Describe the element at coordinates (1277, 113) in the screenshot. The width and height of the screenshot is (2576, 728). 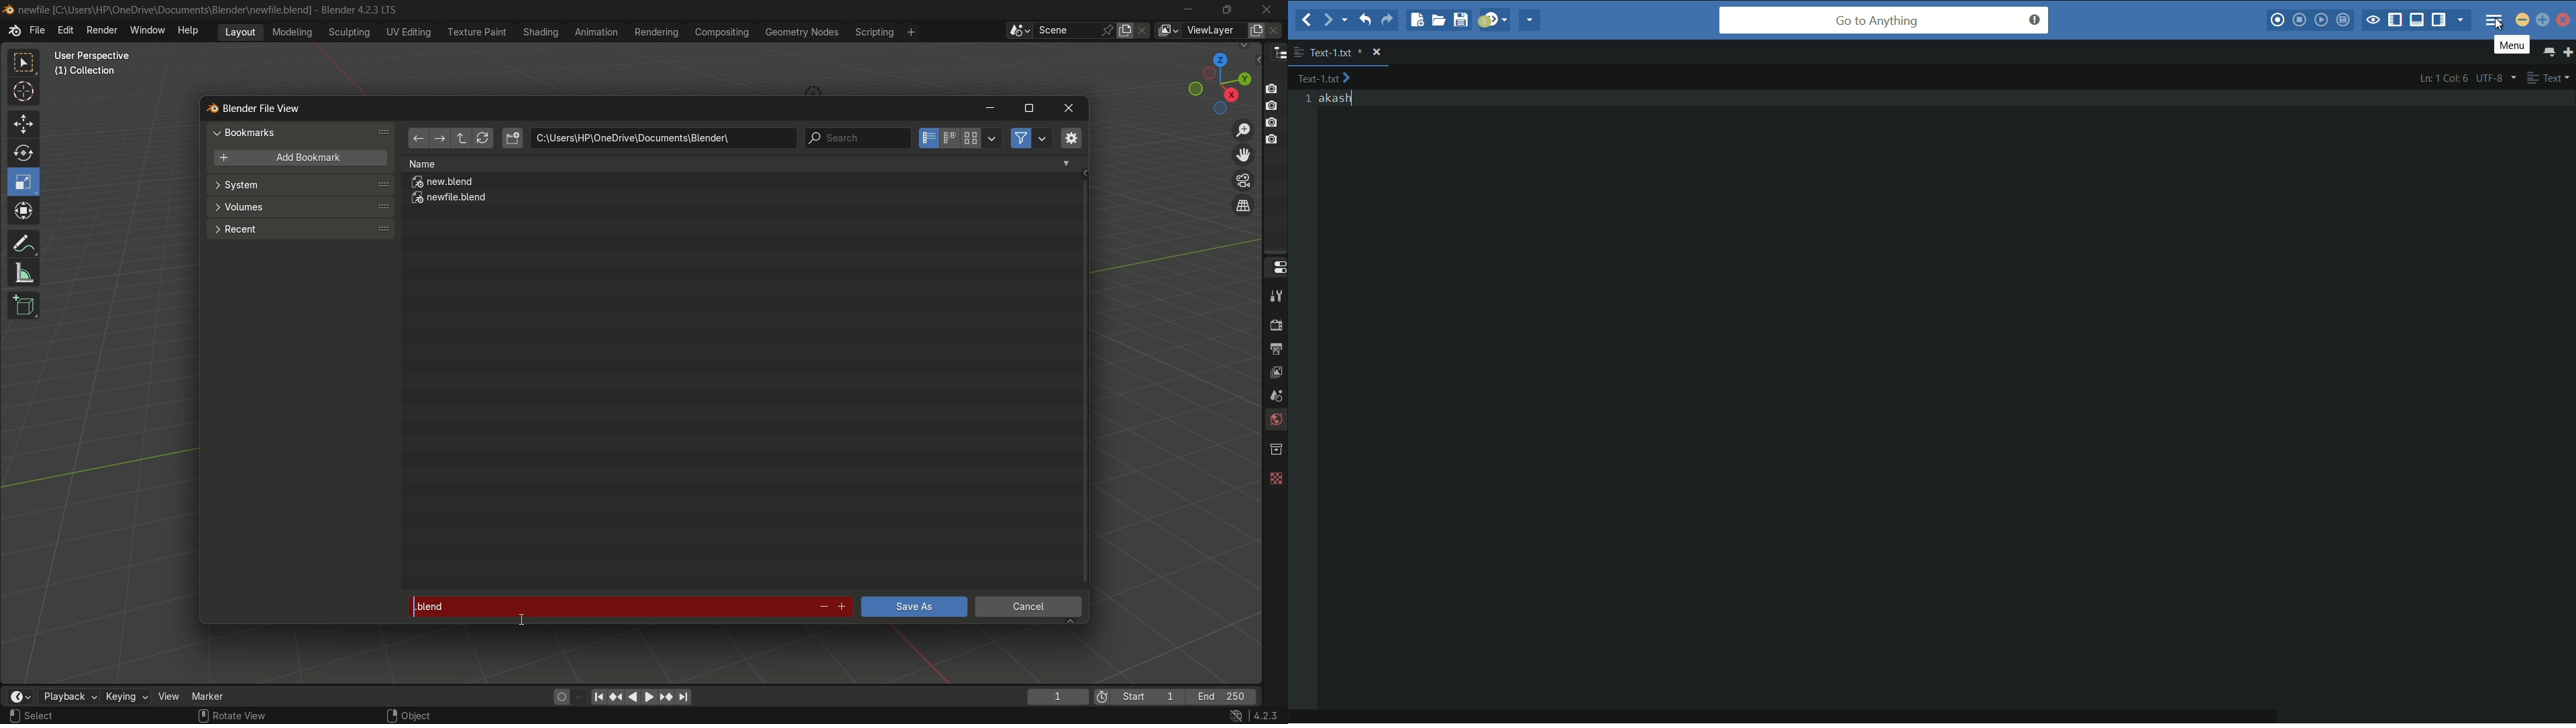
I see `Buttons` at that location.